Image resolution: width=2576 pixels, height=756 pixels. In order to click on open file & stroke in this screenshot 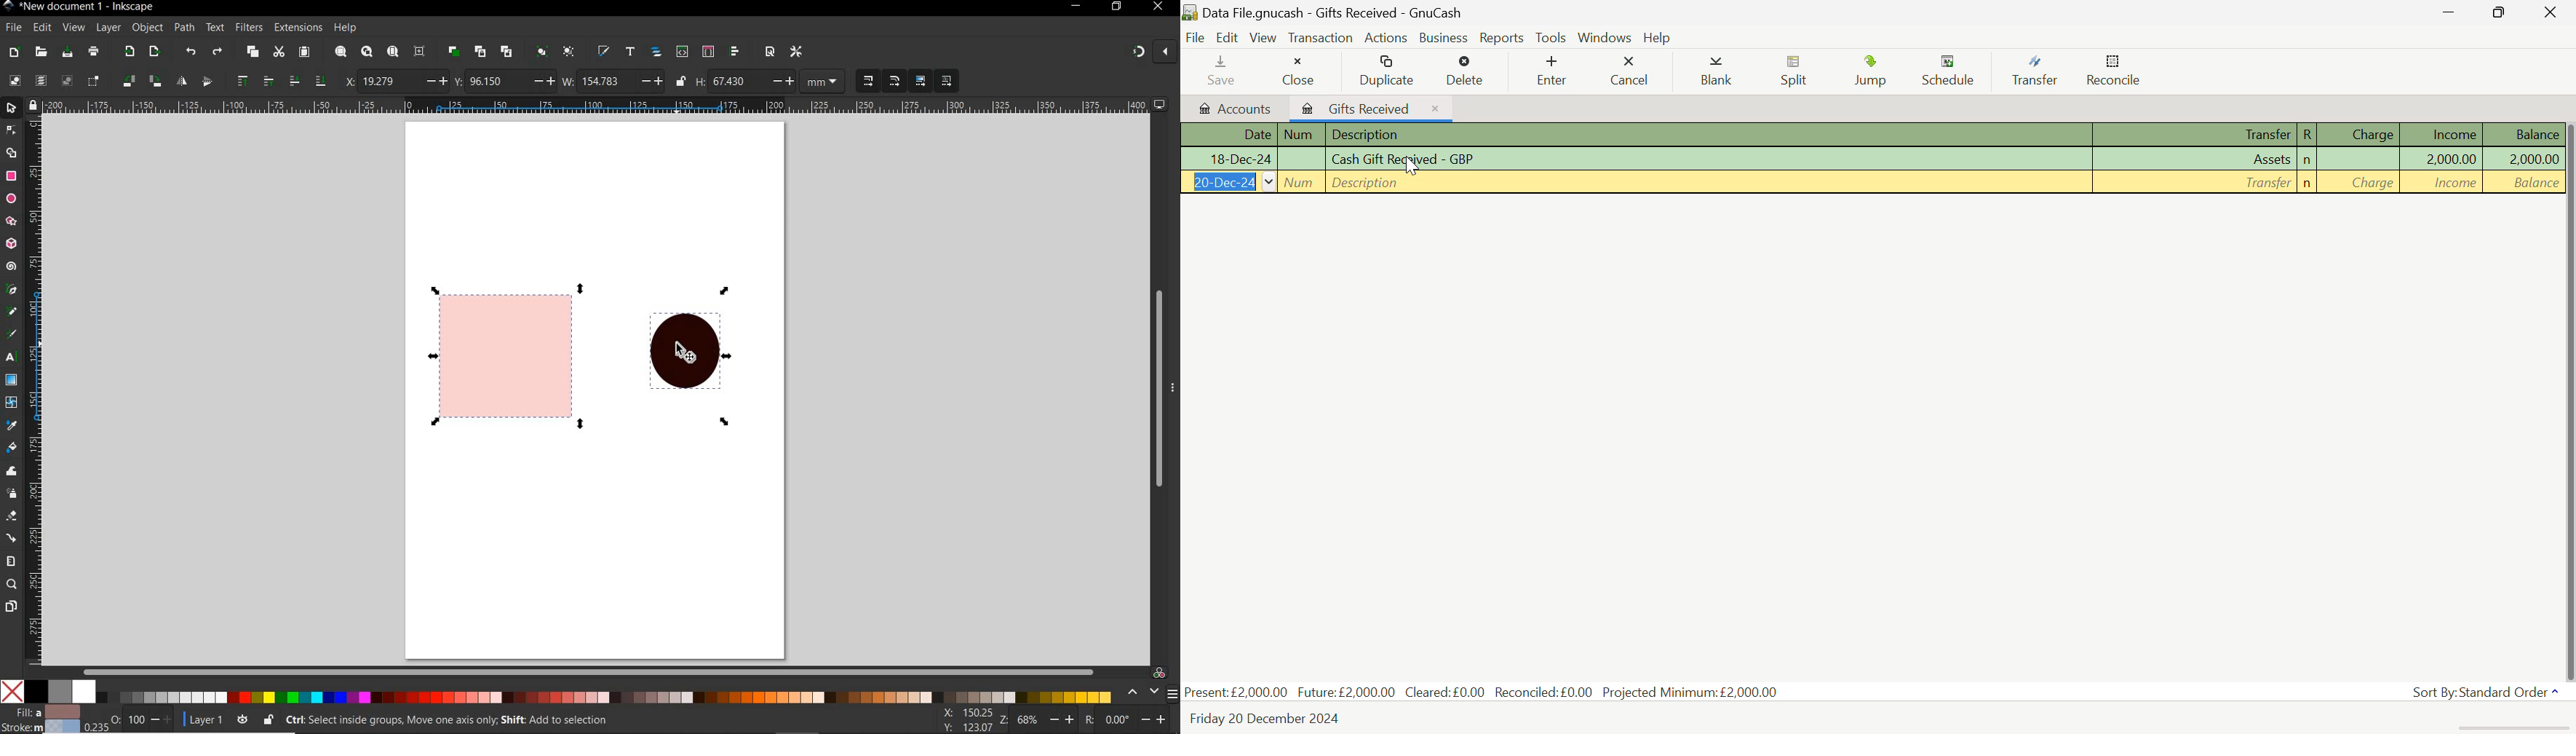, I will do `click(604, 51)`.